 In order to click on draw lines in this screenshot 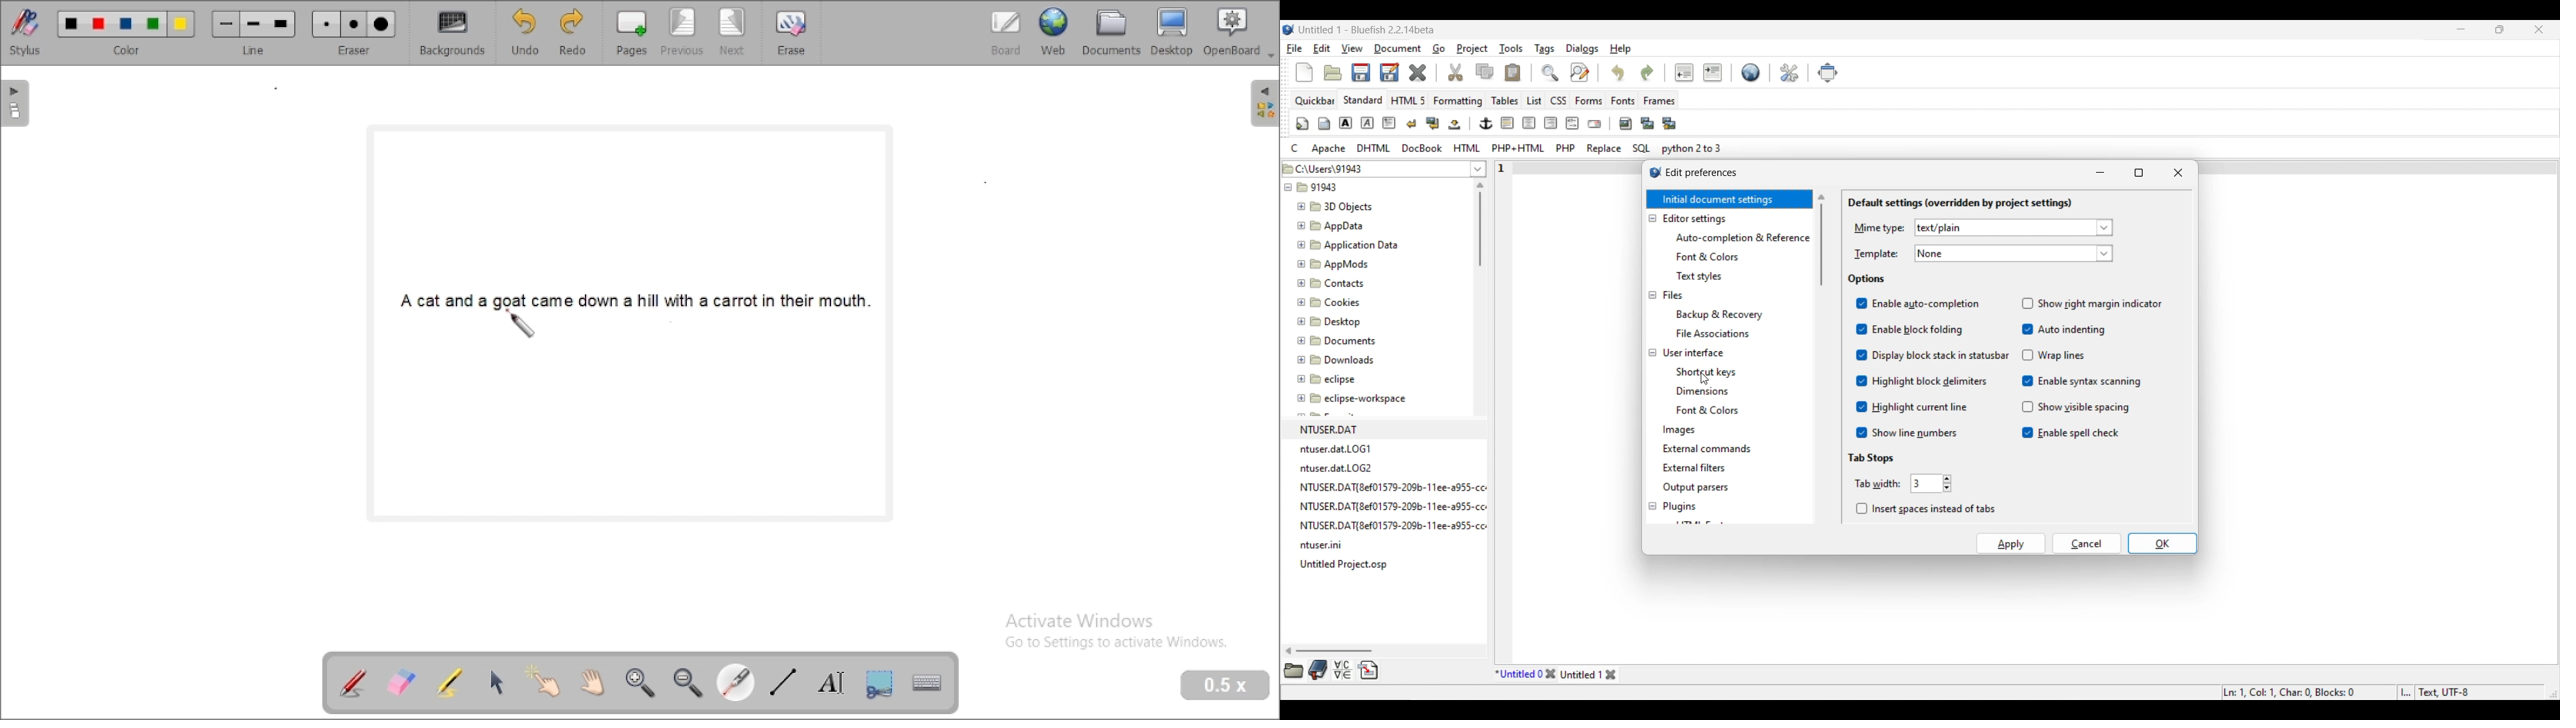, I will do `click(784, 681)`.